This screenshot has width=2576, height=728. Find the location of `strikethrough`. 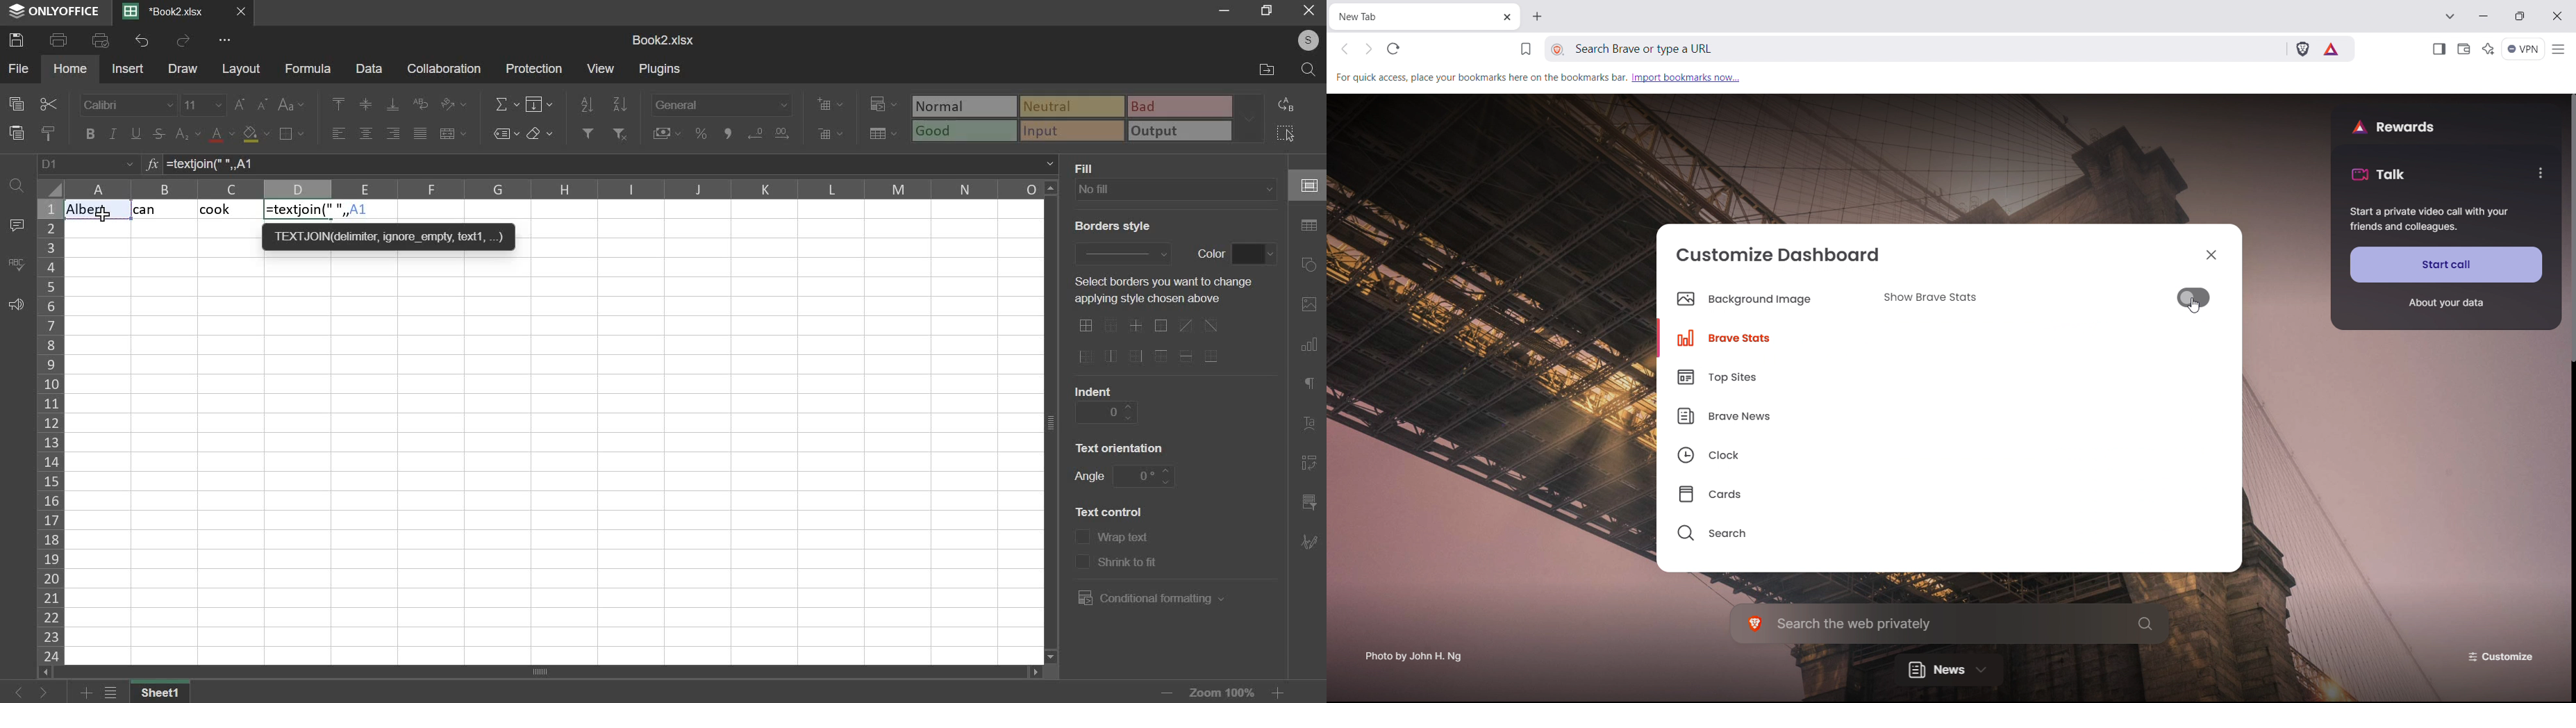

strikethrough is located at coordinates (158, 133).